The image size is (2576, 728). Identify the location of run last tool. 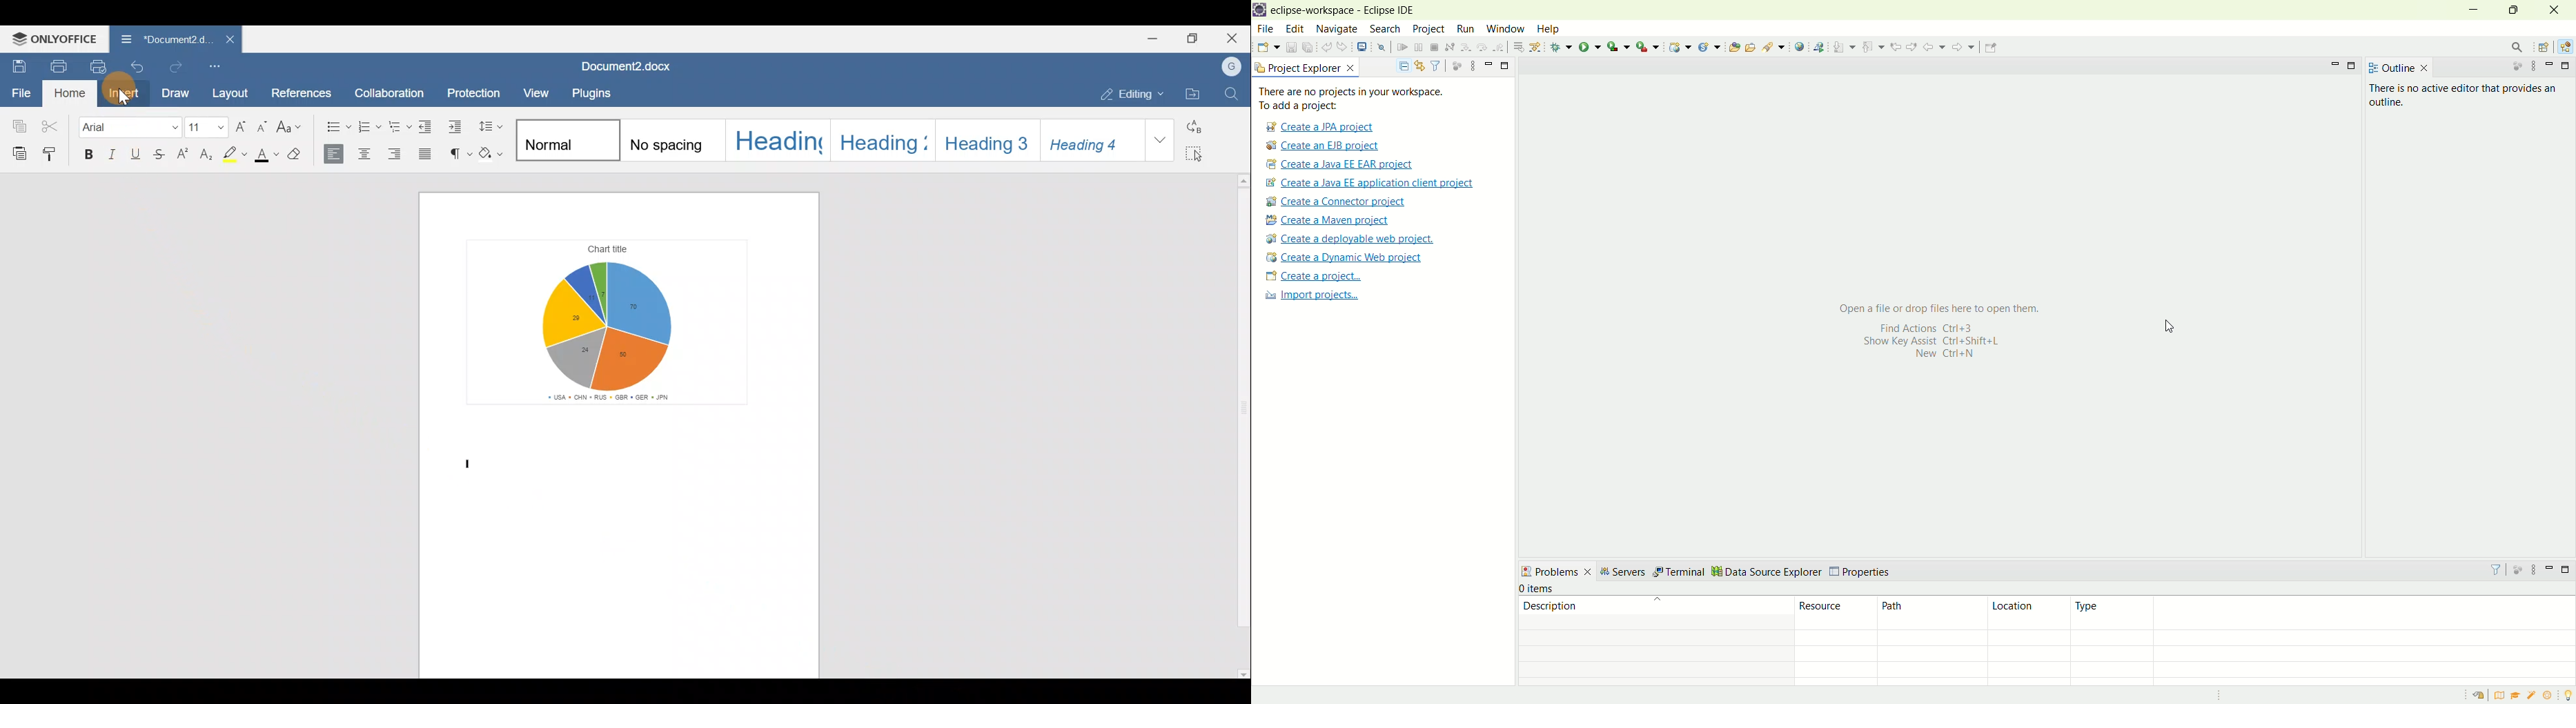
(1646, 47).